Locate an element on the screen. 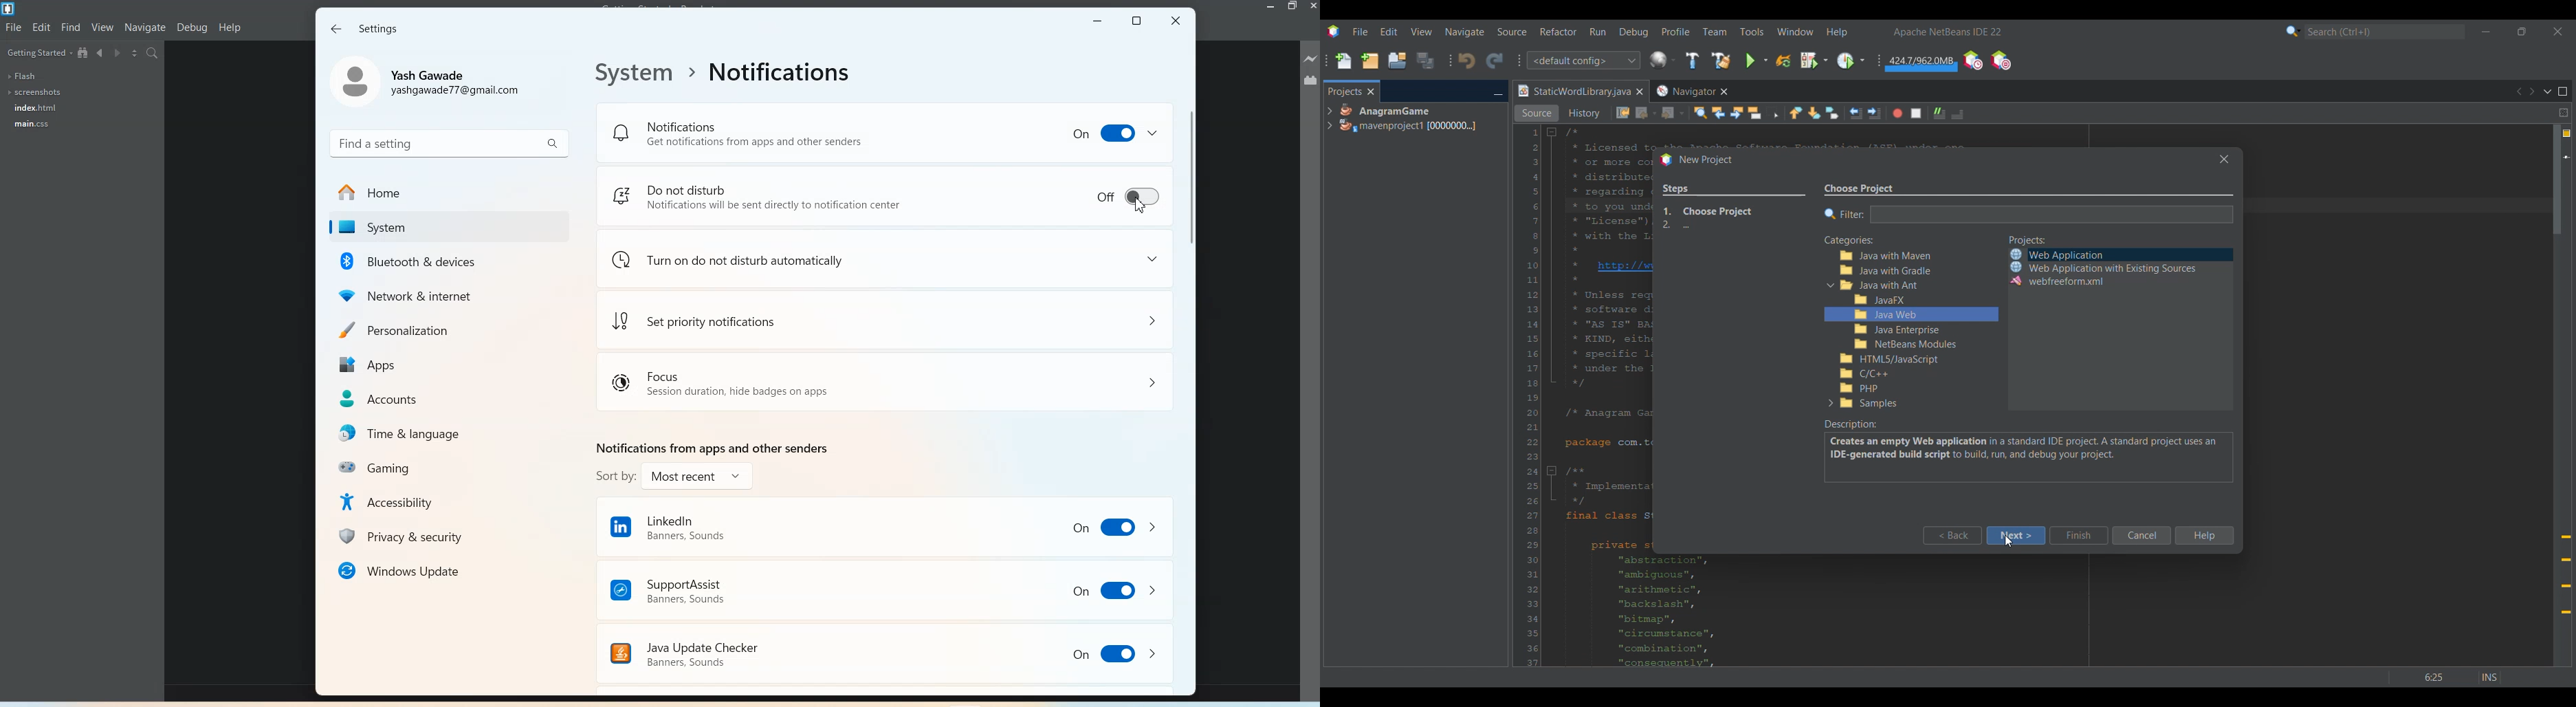 This screenshot has width=2576, height=728. Turn on do not disturb automatically is located at coordinates (886, 259).